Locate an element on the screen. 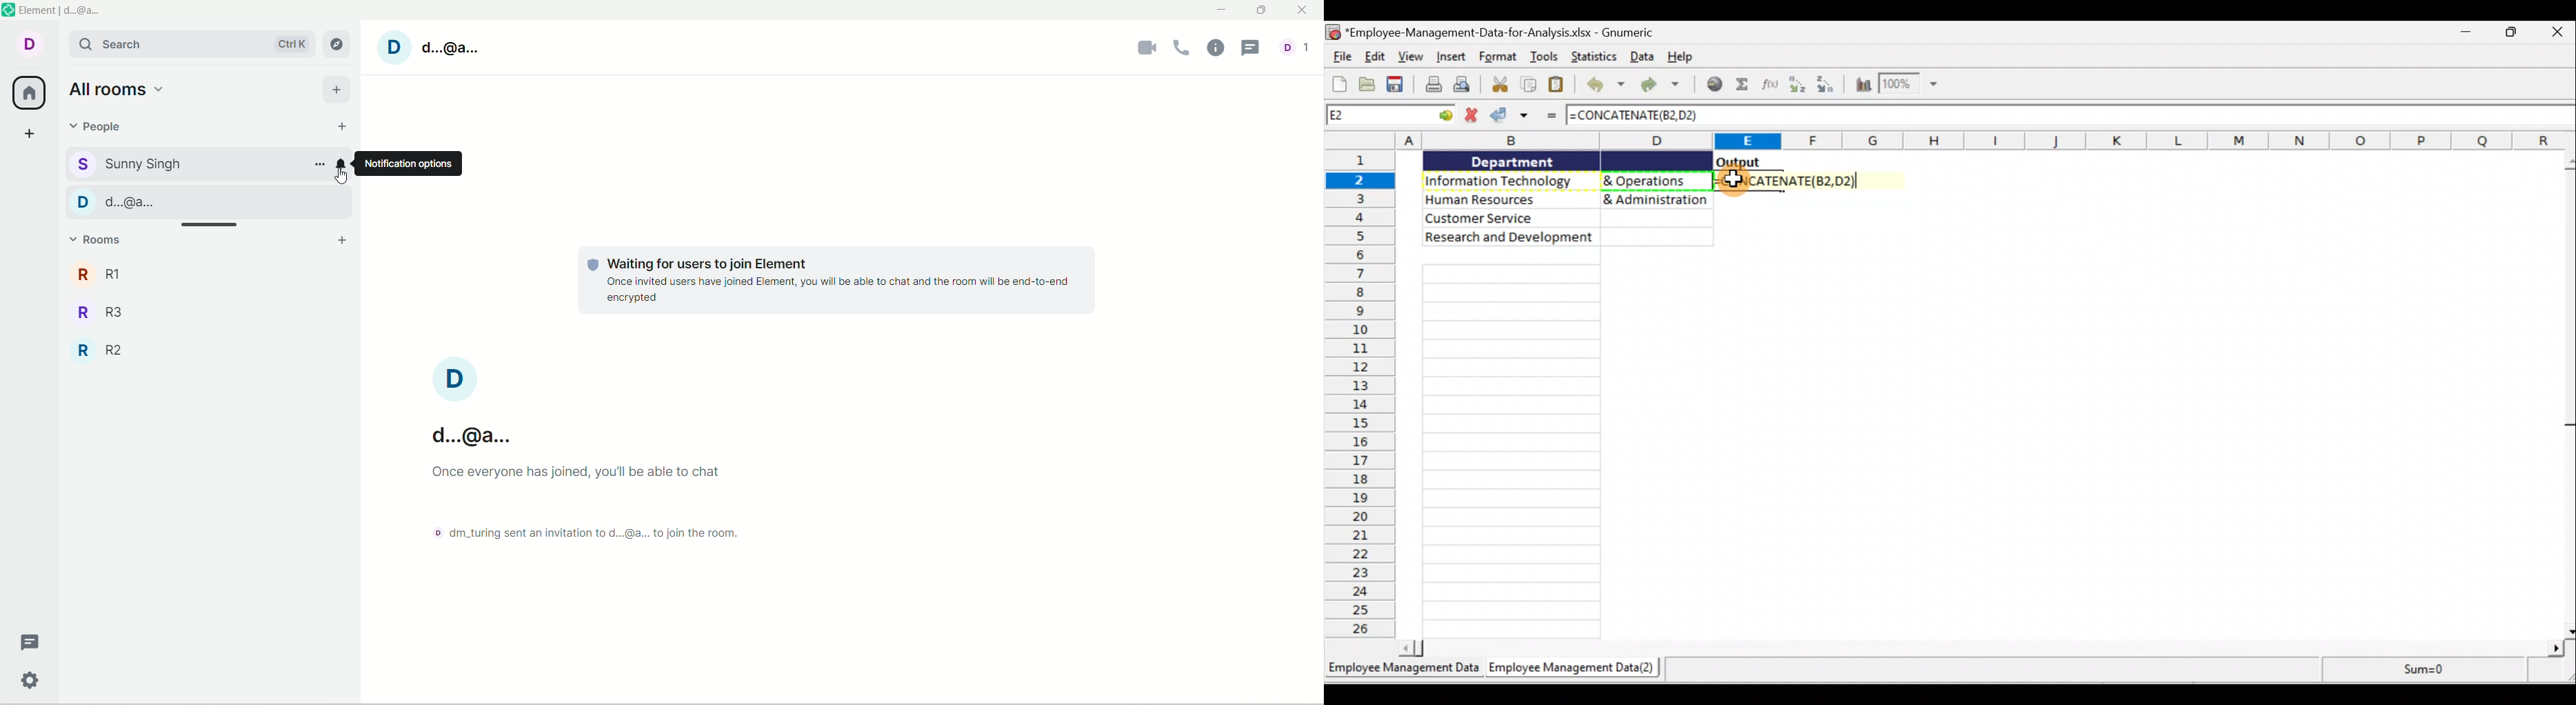  Maximise is located at coordinates (2517, 33).